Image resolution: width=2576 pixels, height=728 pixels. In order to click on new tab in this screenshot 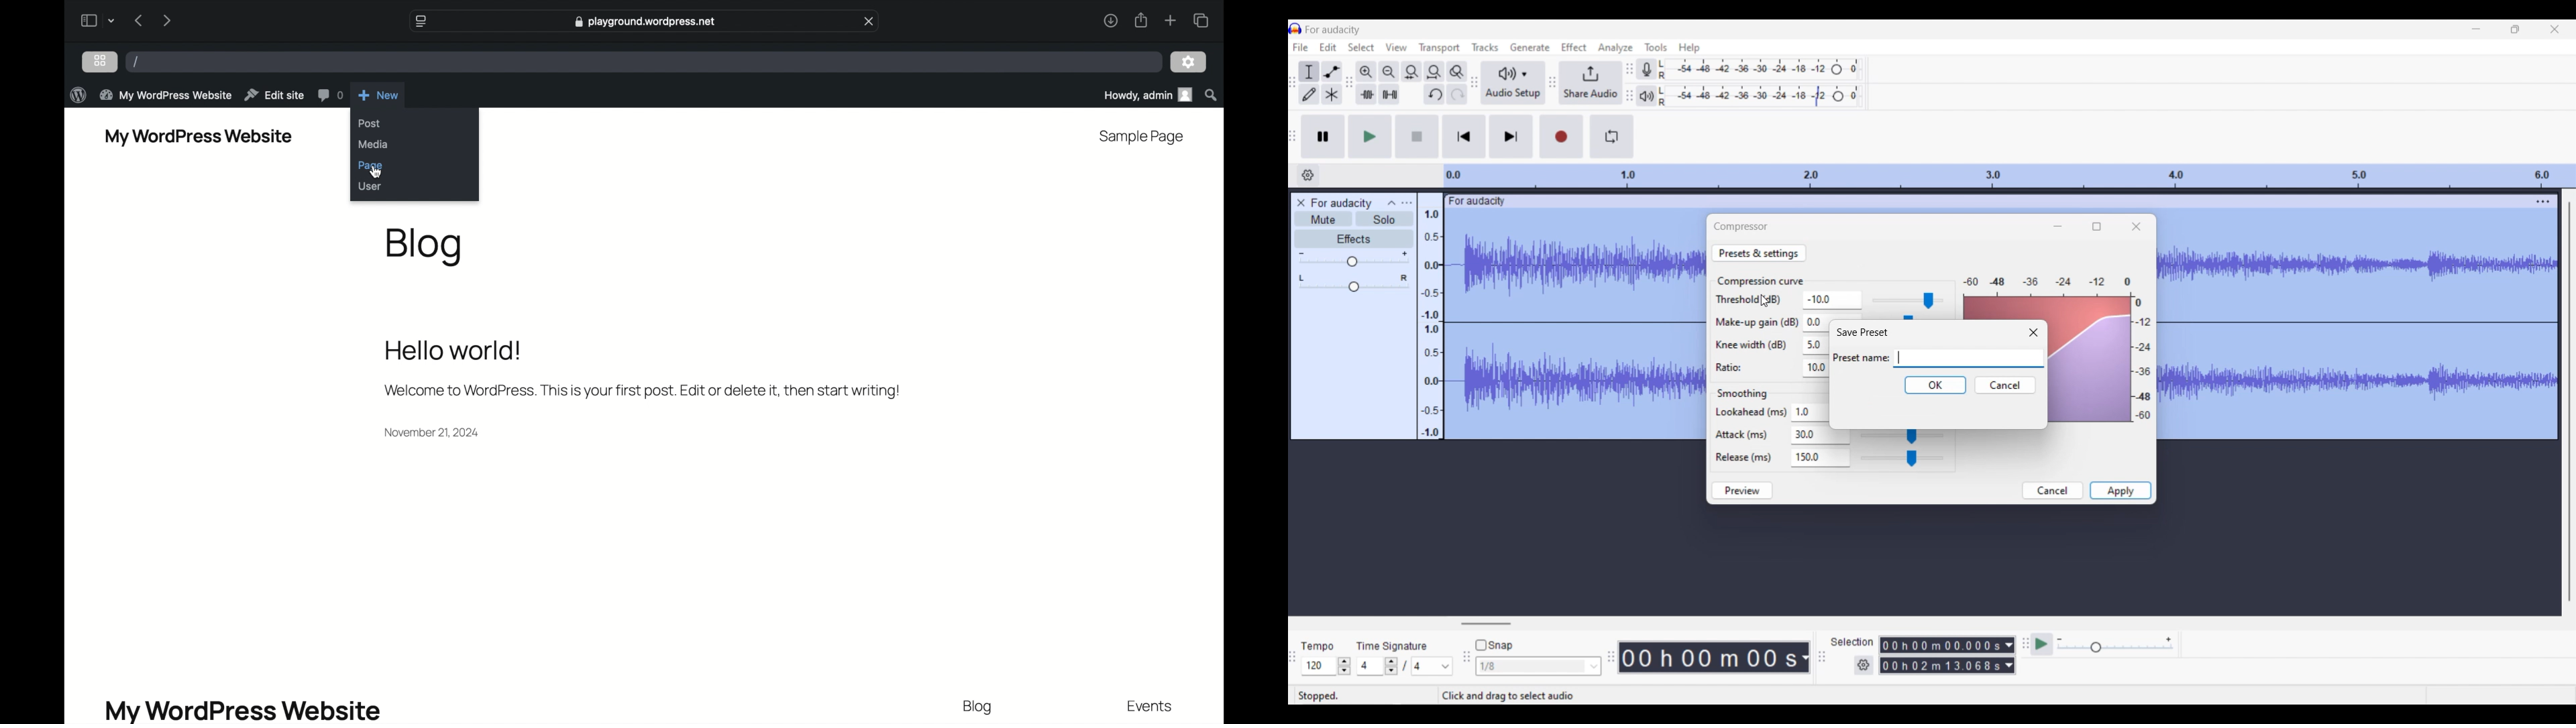, I will do `click(1171, 20)`.